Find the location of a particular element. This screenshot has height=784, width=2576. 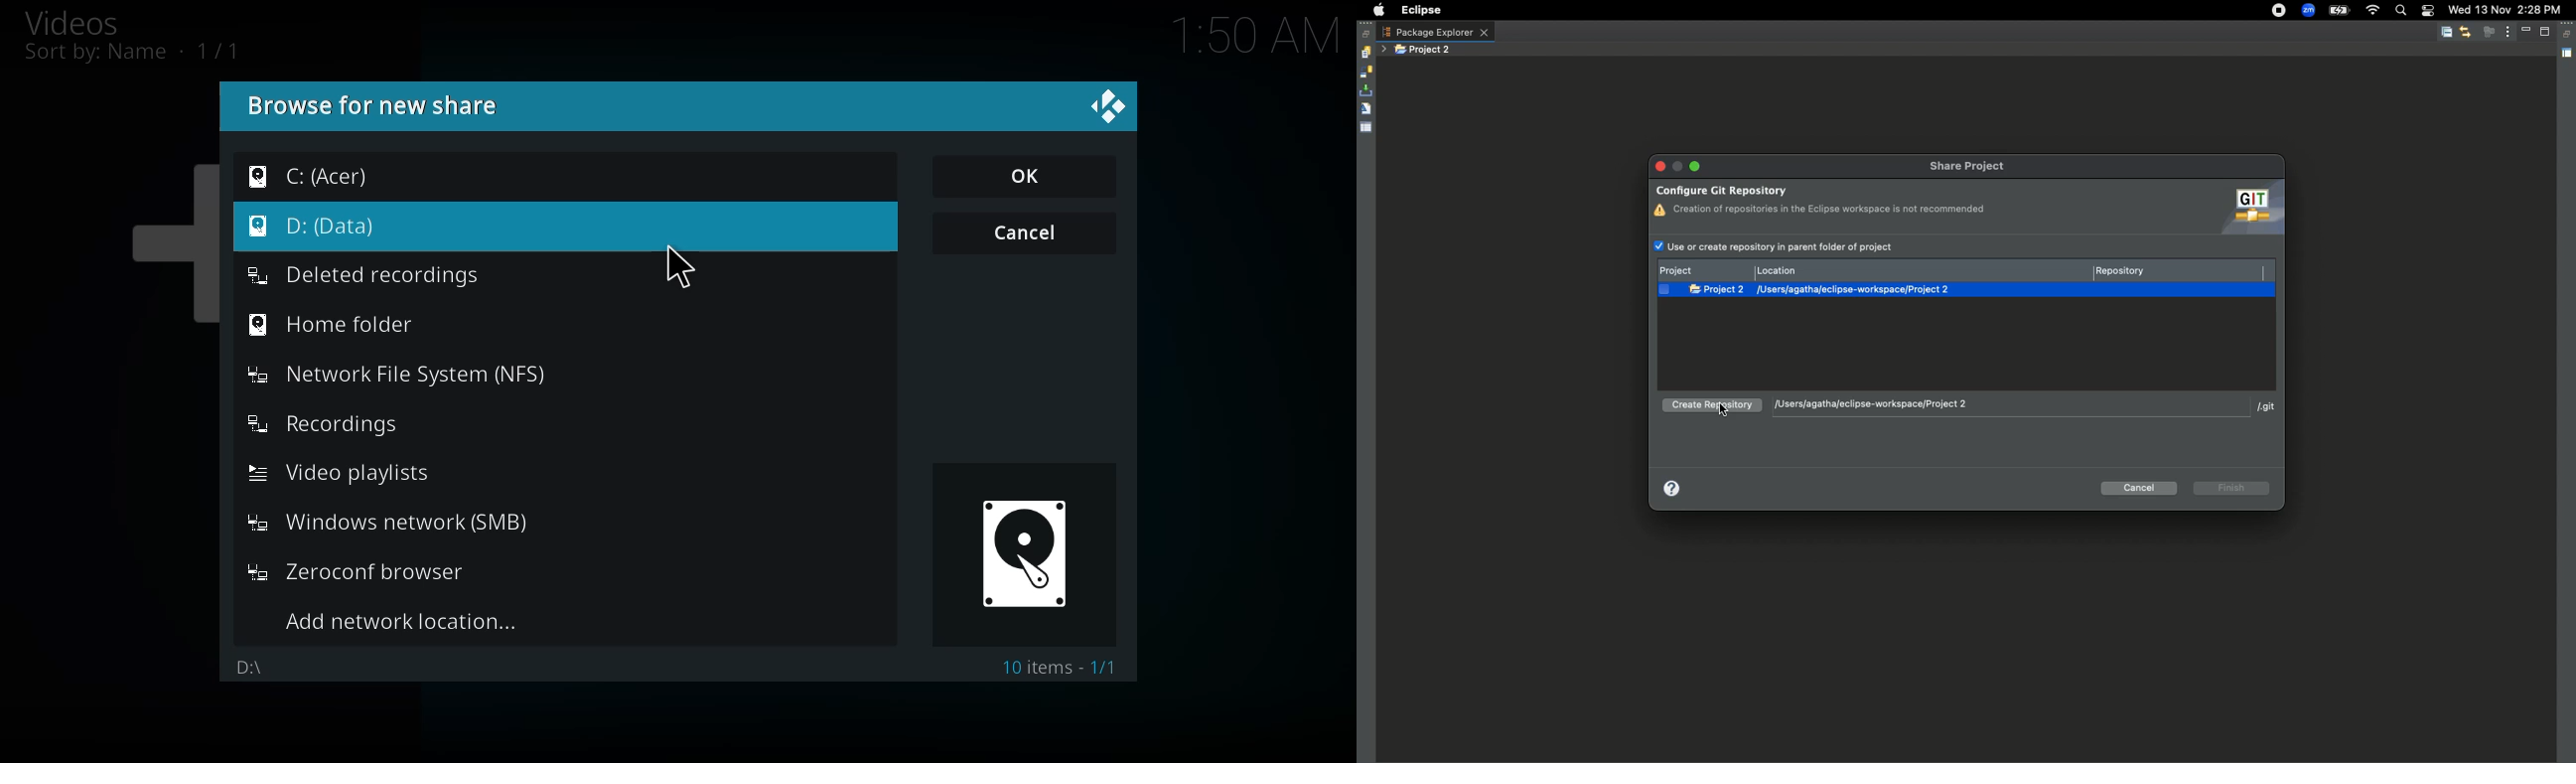

/git is located at coordinates (2267, 409).